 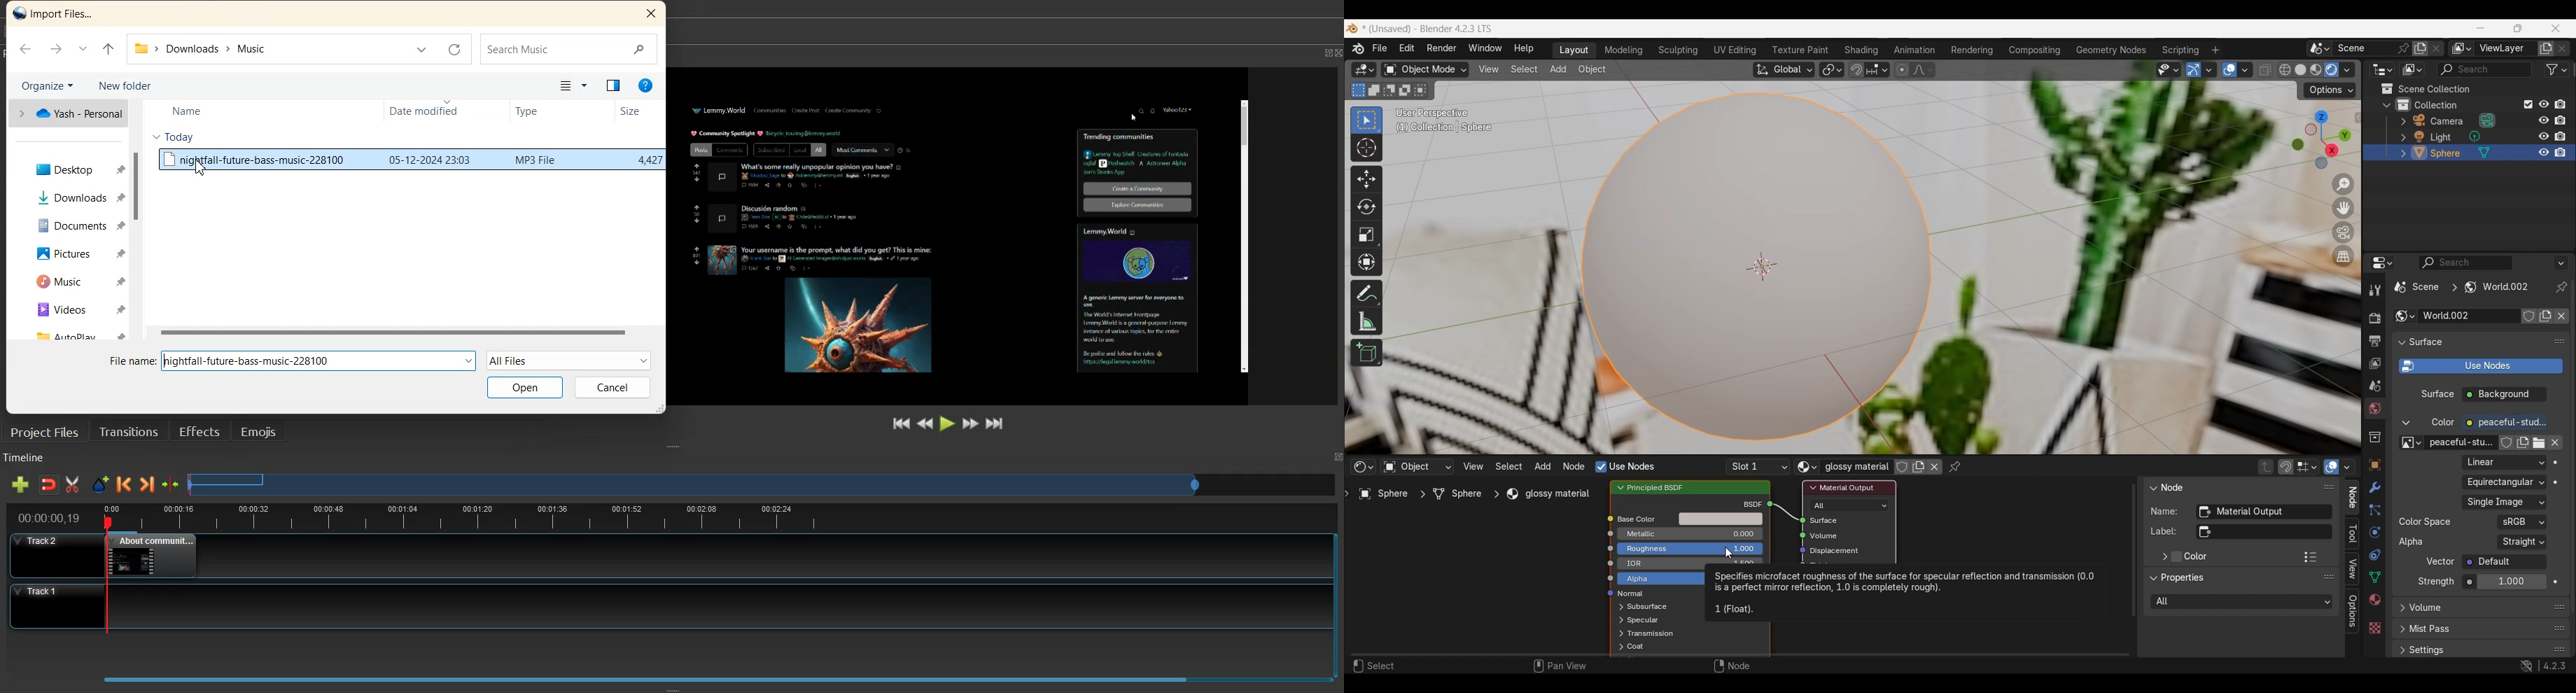 What do you see at coordinates (2266, 466) in the screenshot?
I see `Parent node tree` at bounding box center [2266, 466].